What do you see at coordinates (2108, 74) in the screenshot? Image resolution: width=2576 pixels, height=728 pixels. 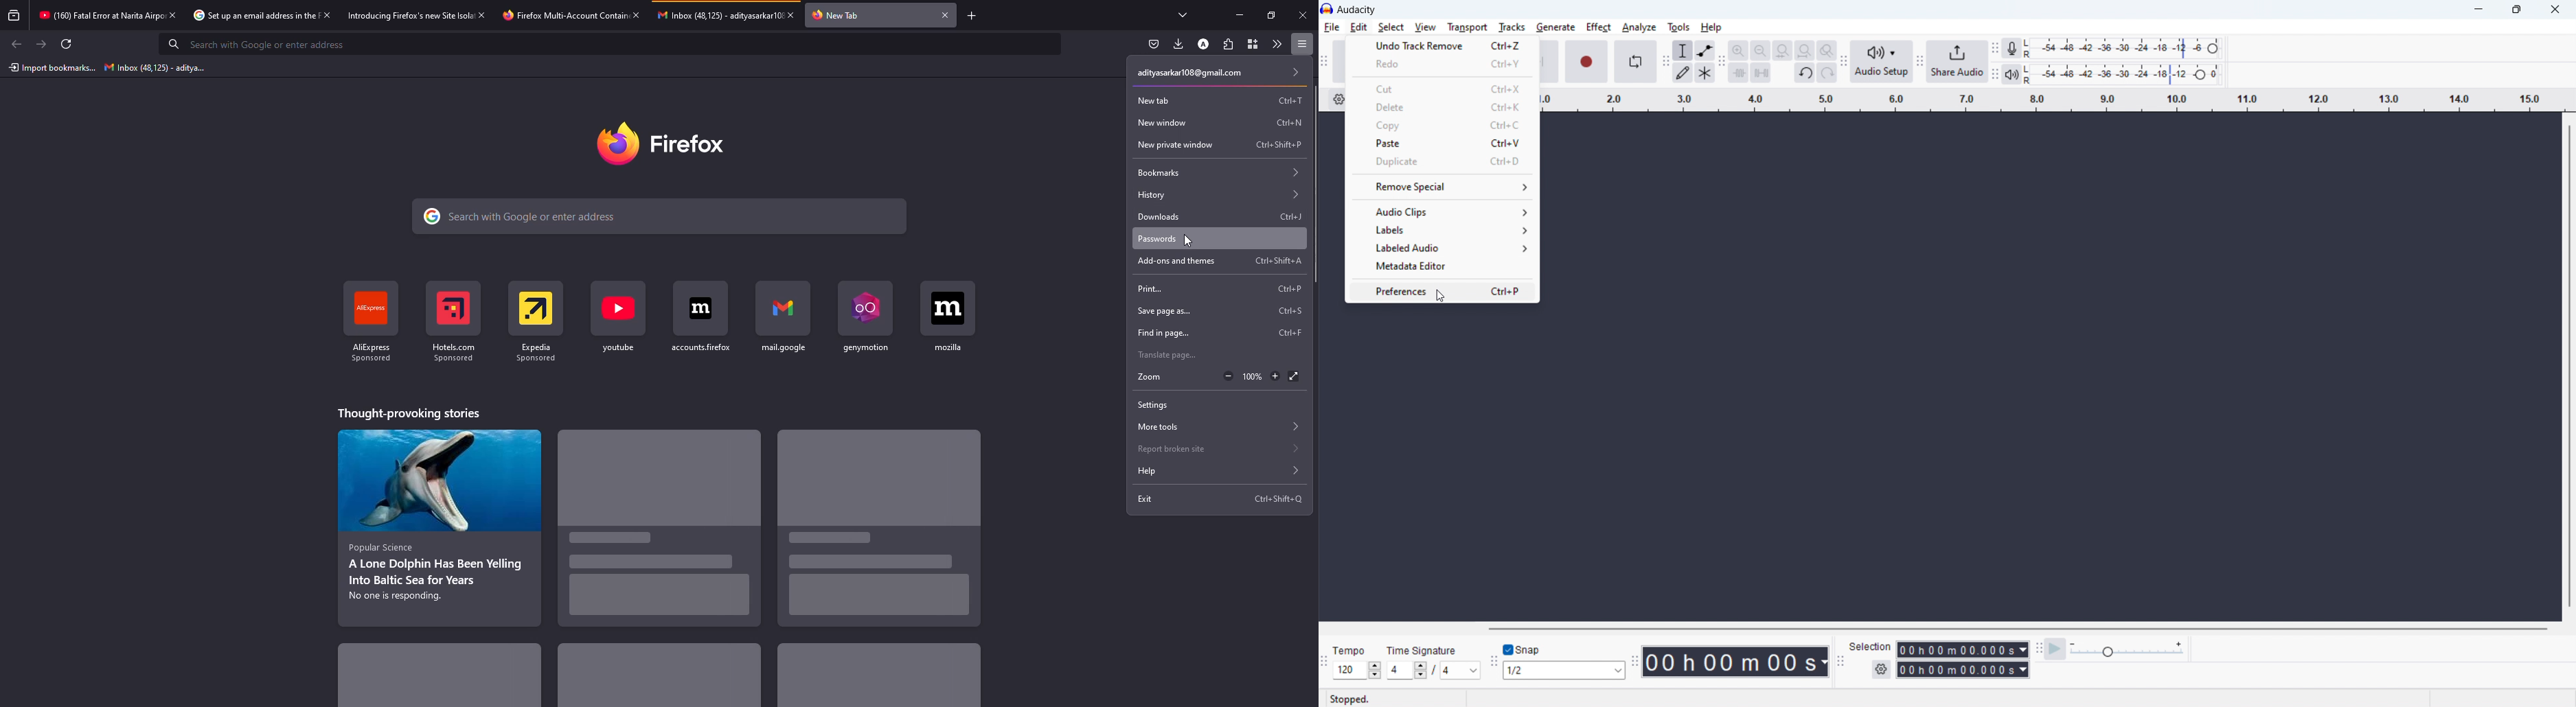 I see `playback level` at bounding box center [2108, 74].